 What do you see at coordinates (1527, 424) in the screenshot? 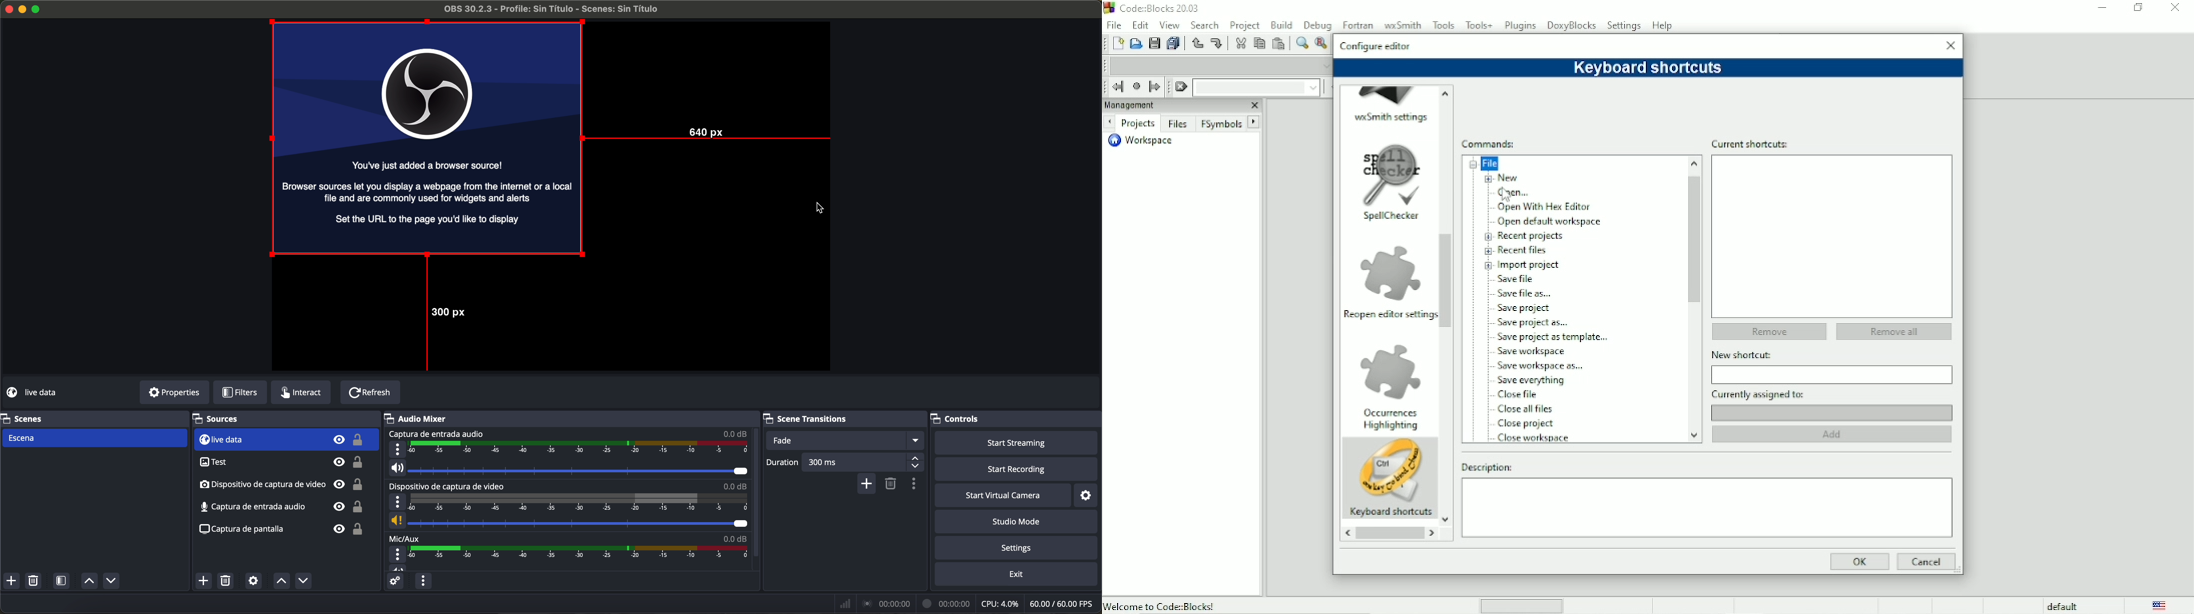
I see `Close project` at bounding box center [1527, 424].